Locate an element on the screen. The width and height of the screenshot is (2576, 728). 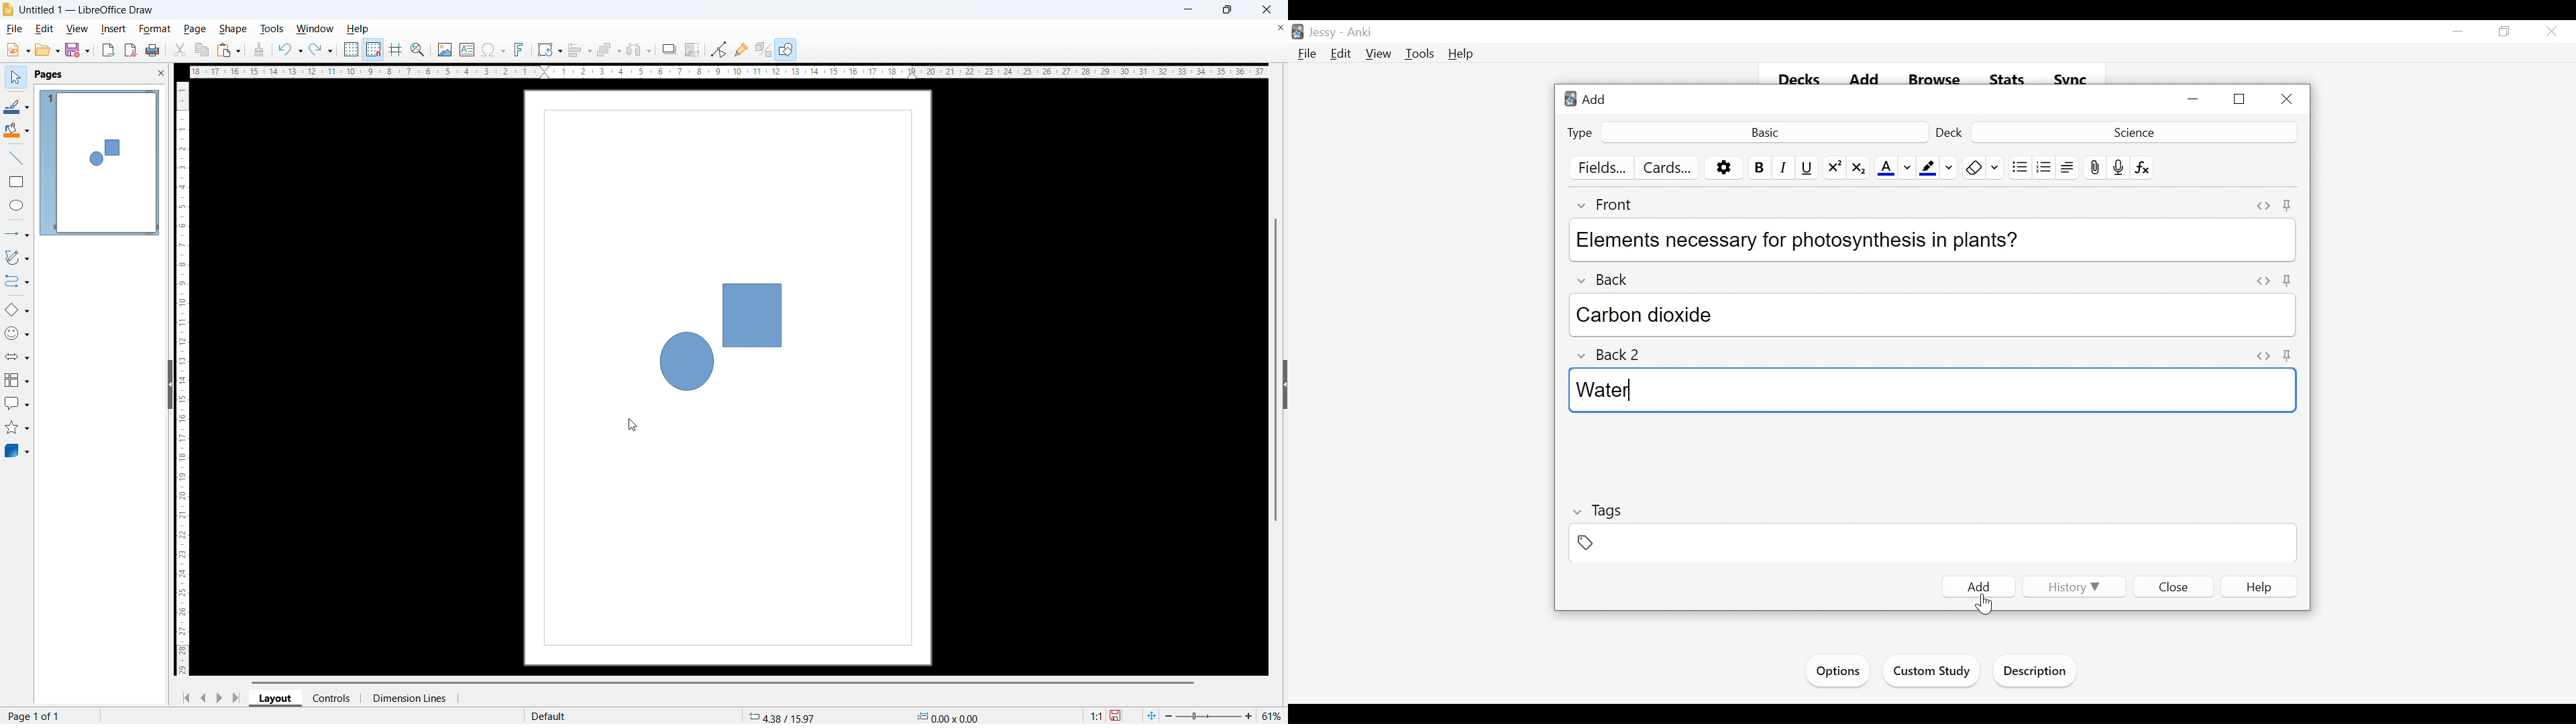
Superscript is located at coordinates (1835, 168).